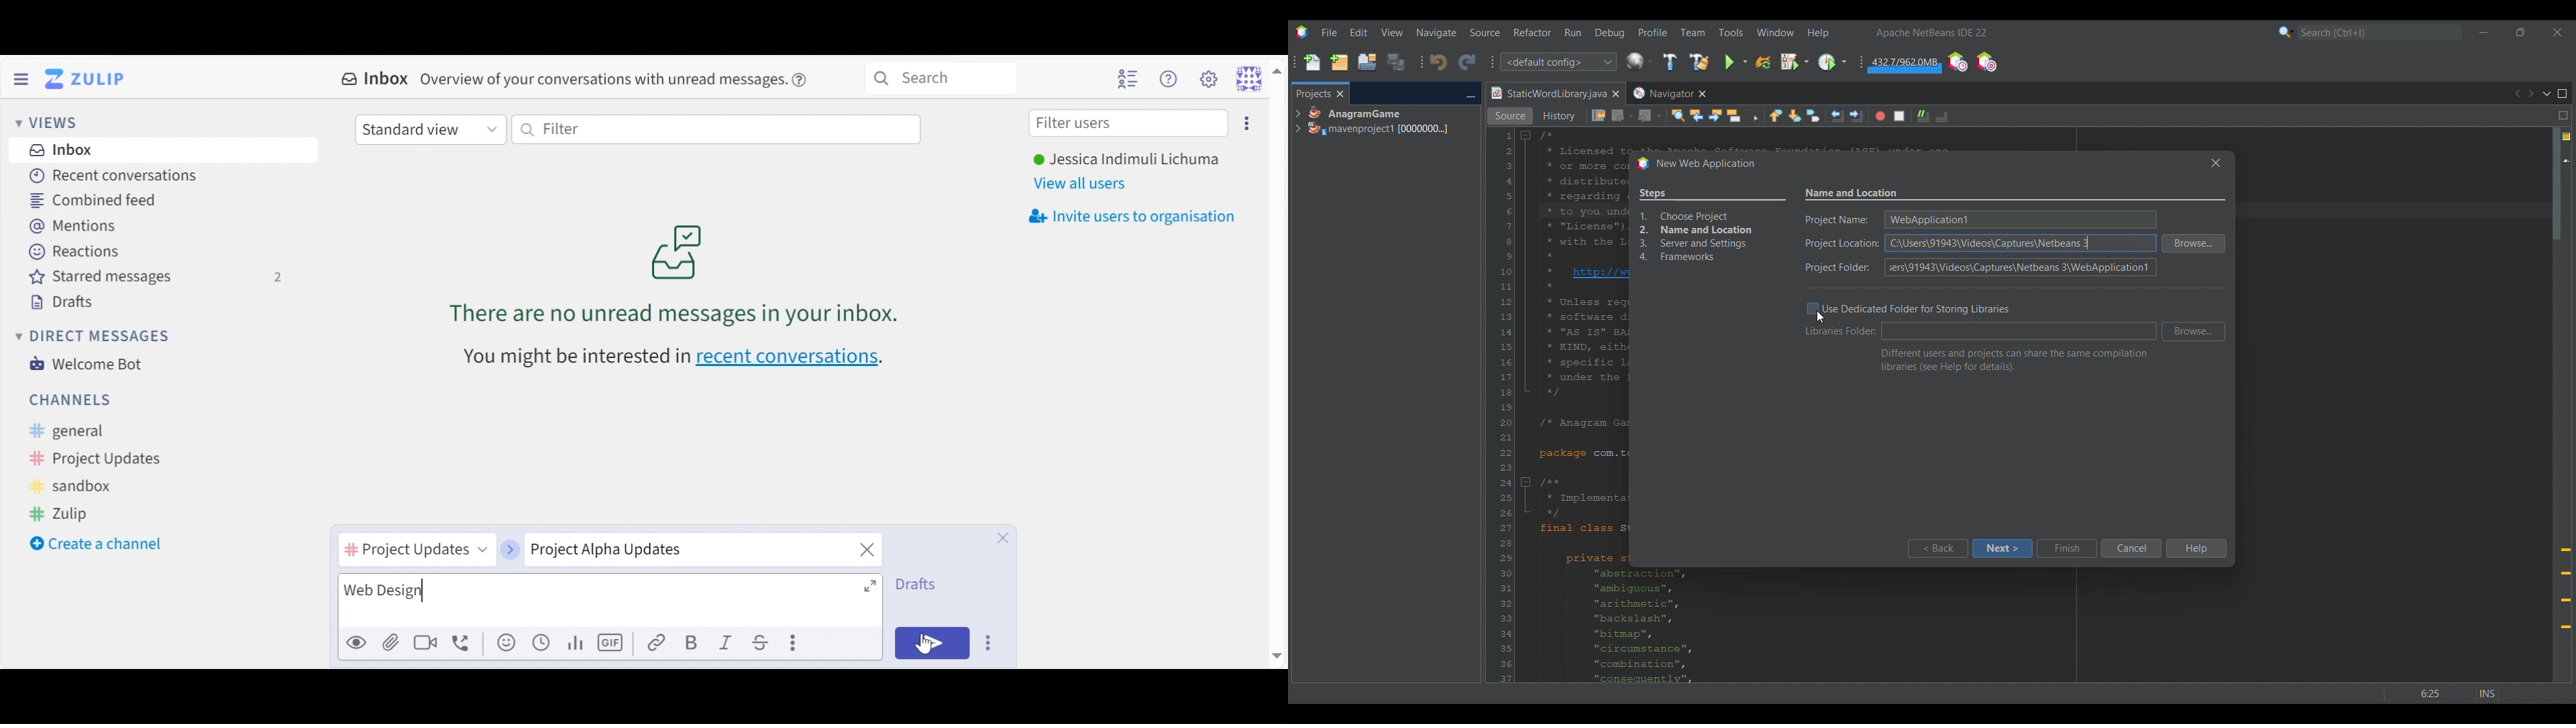 This screenshot has height=728, width=2576. I want to click on Zulip Channel, so click(68, 515).